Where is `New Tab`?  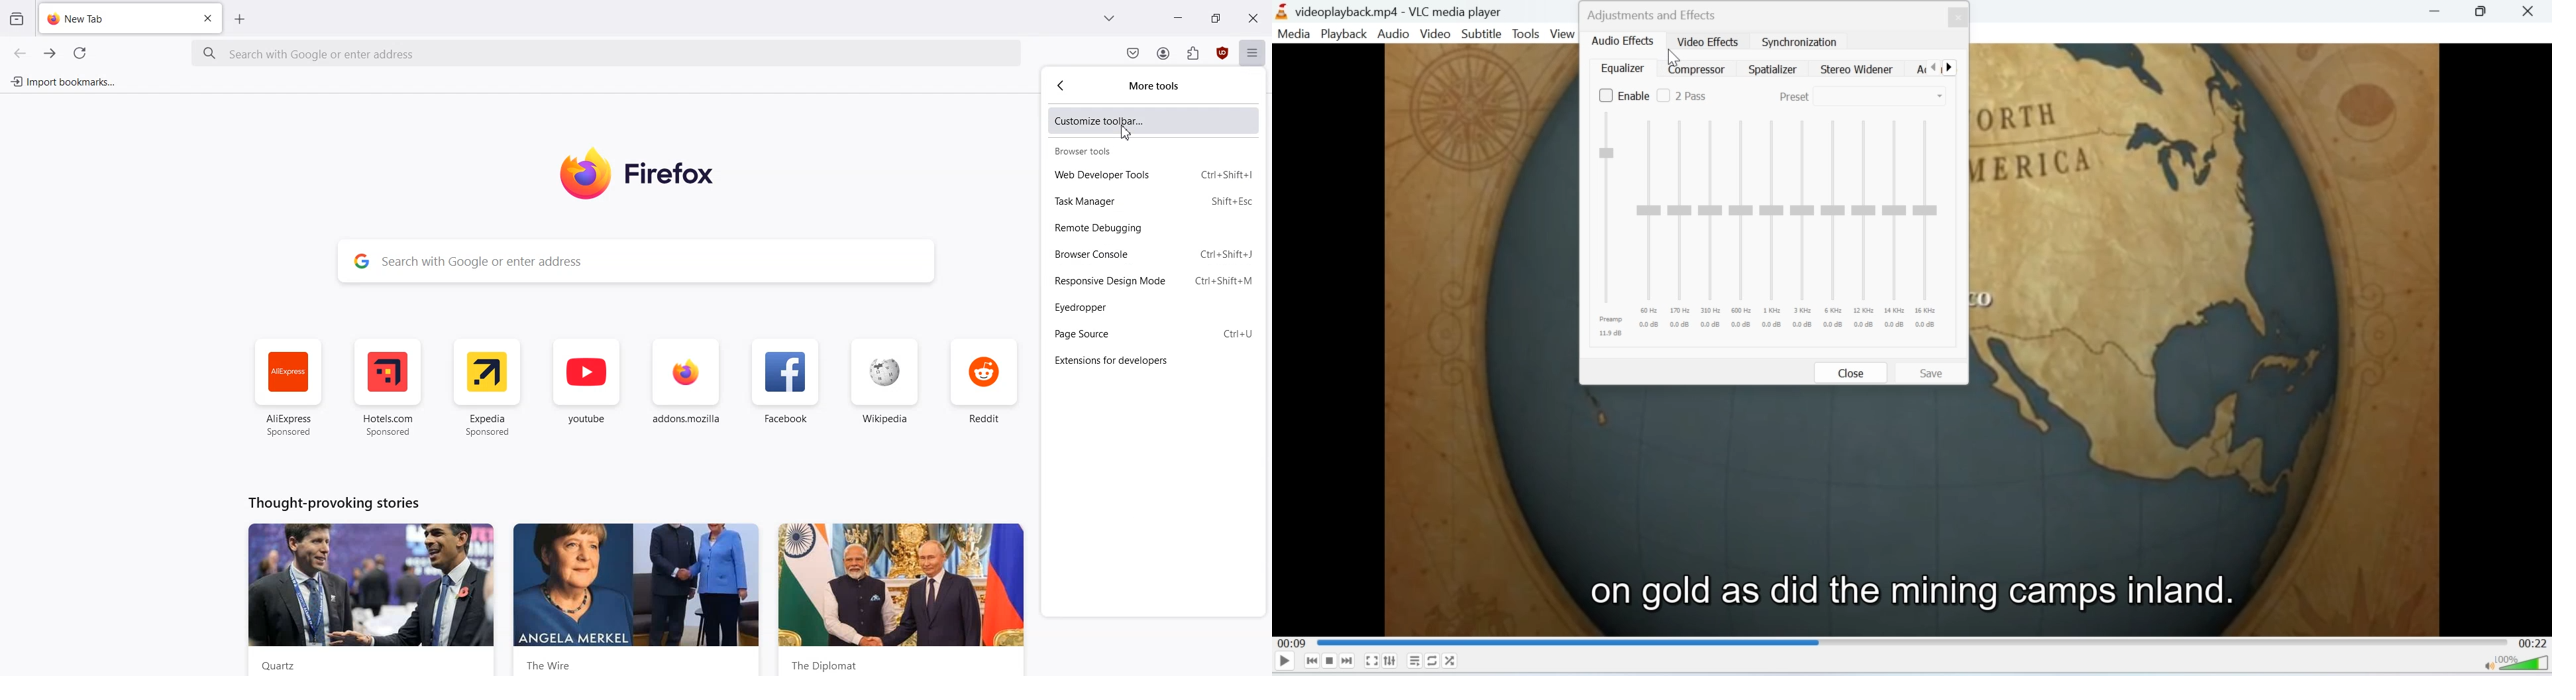
New Tab is located at coordinates (114, 19).